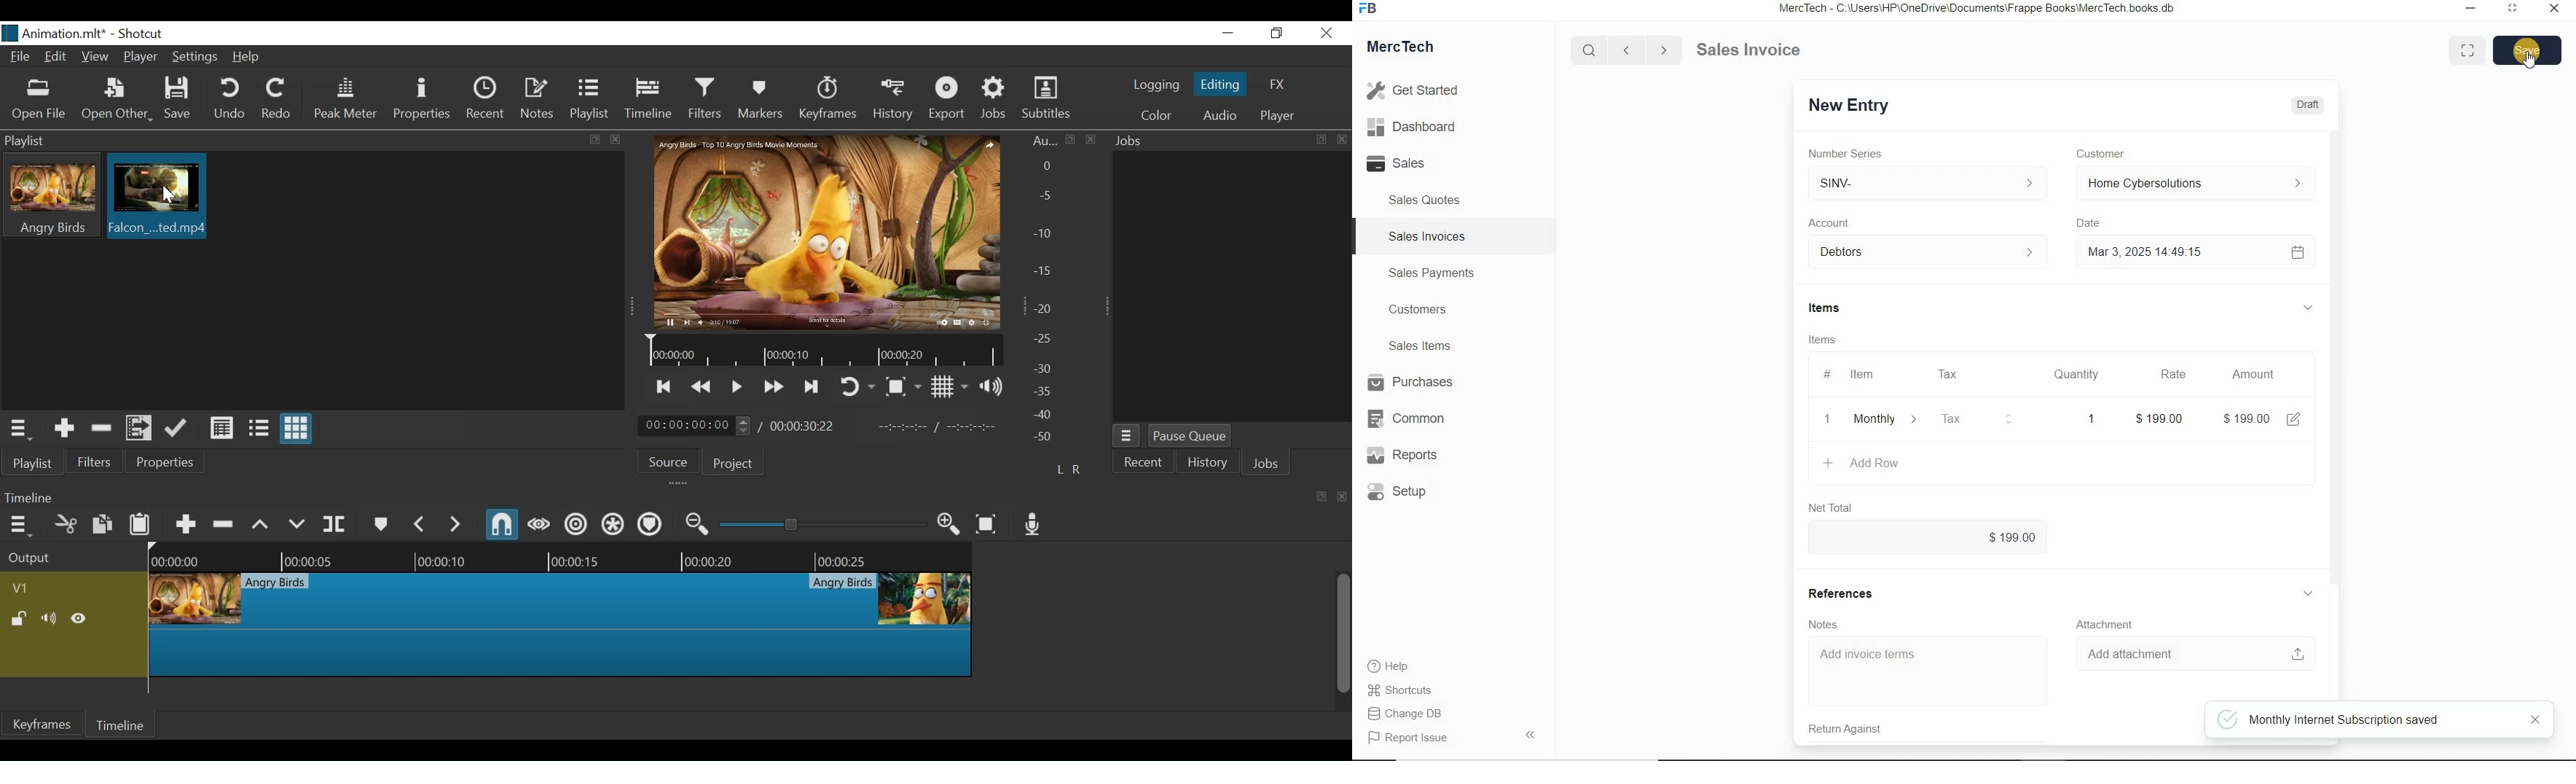  What do you see at coordinates (2108, 625) in the screenshot?
I see `Attachment` at bounding box center [2108, 625].